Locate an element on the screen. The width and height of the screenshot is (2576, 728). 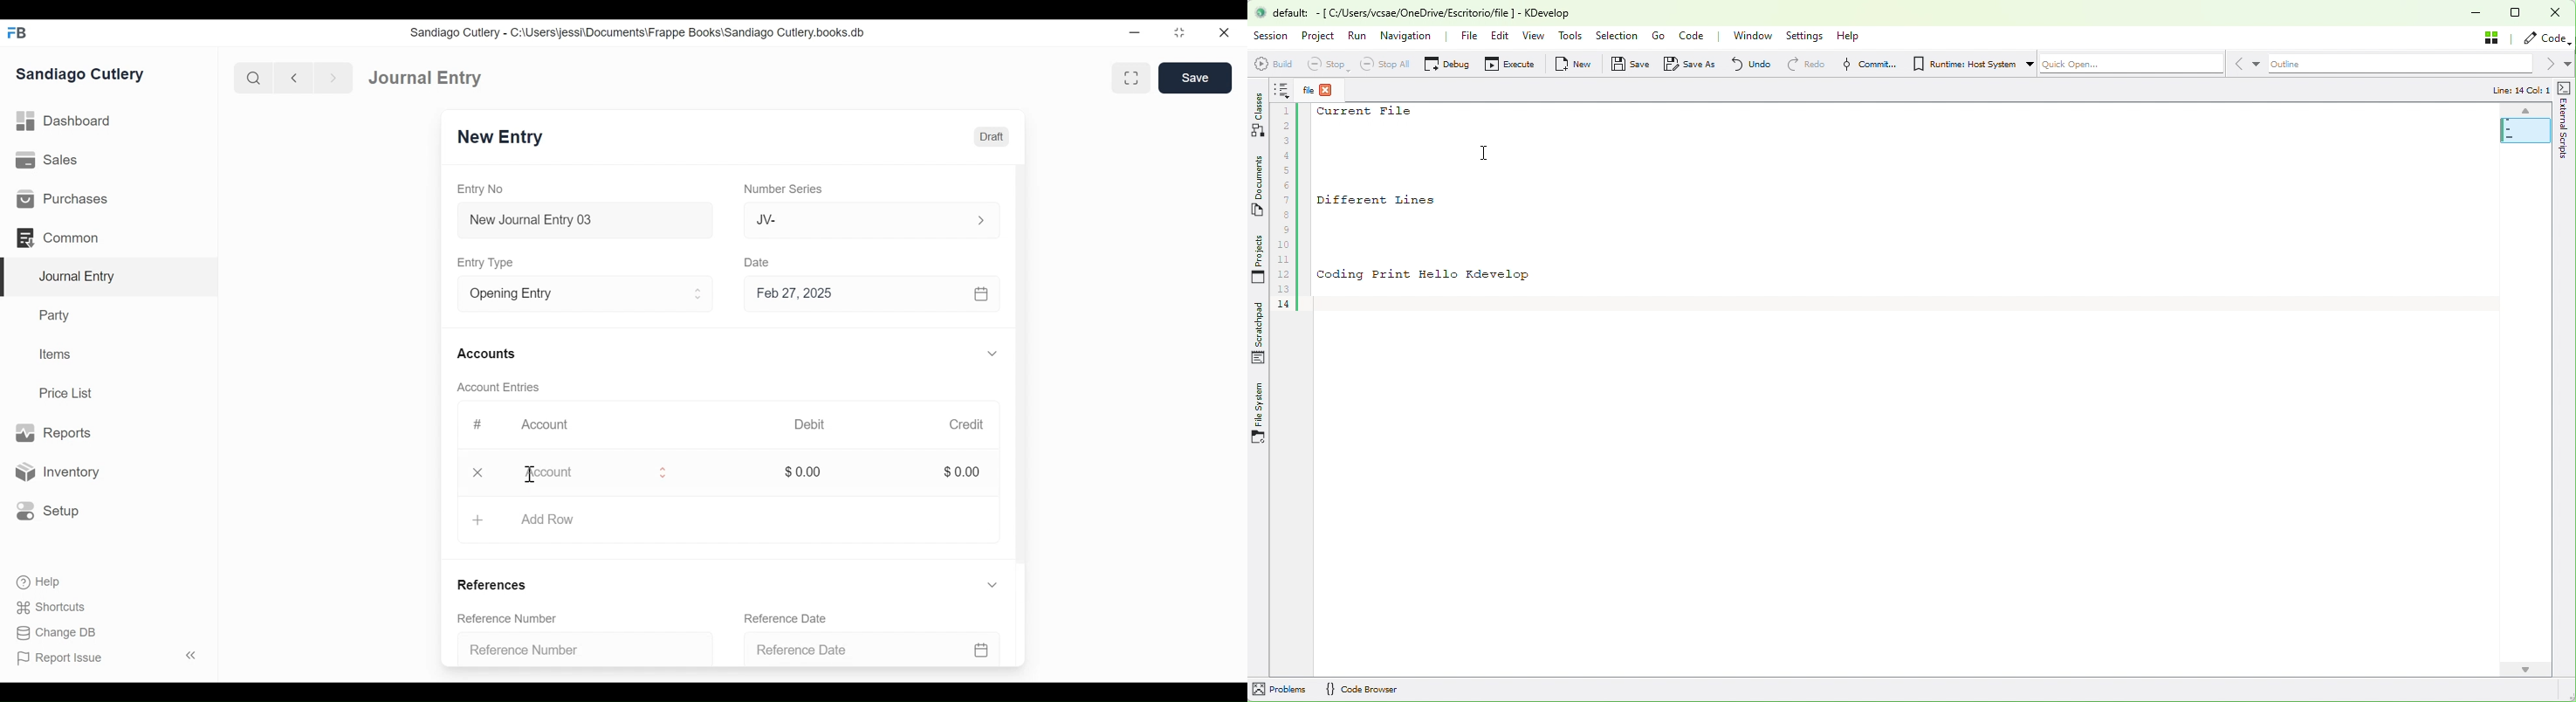
Window is located at coordinates (1752, 37).